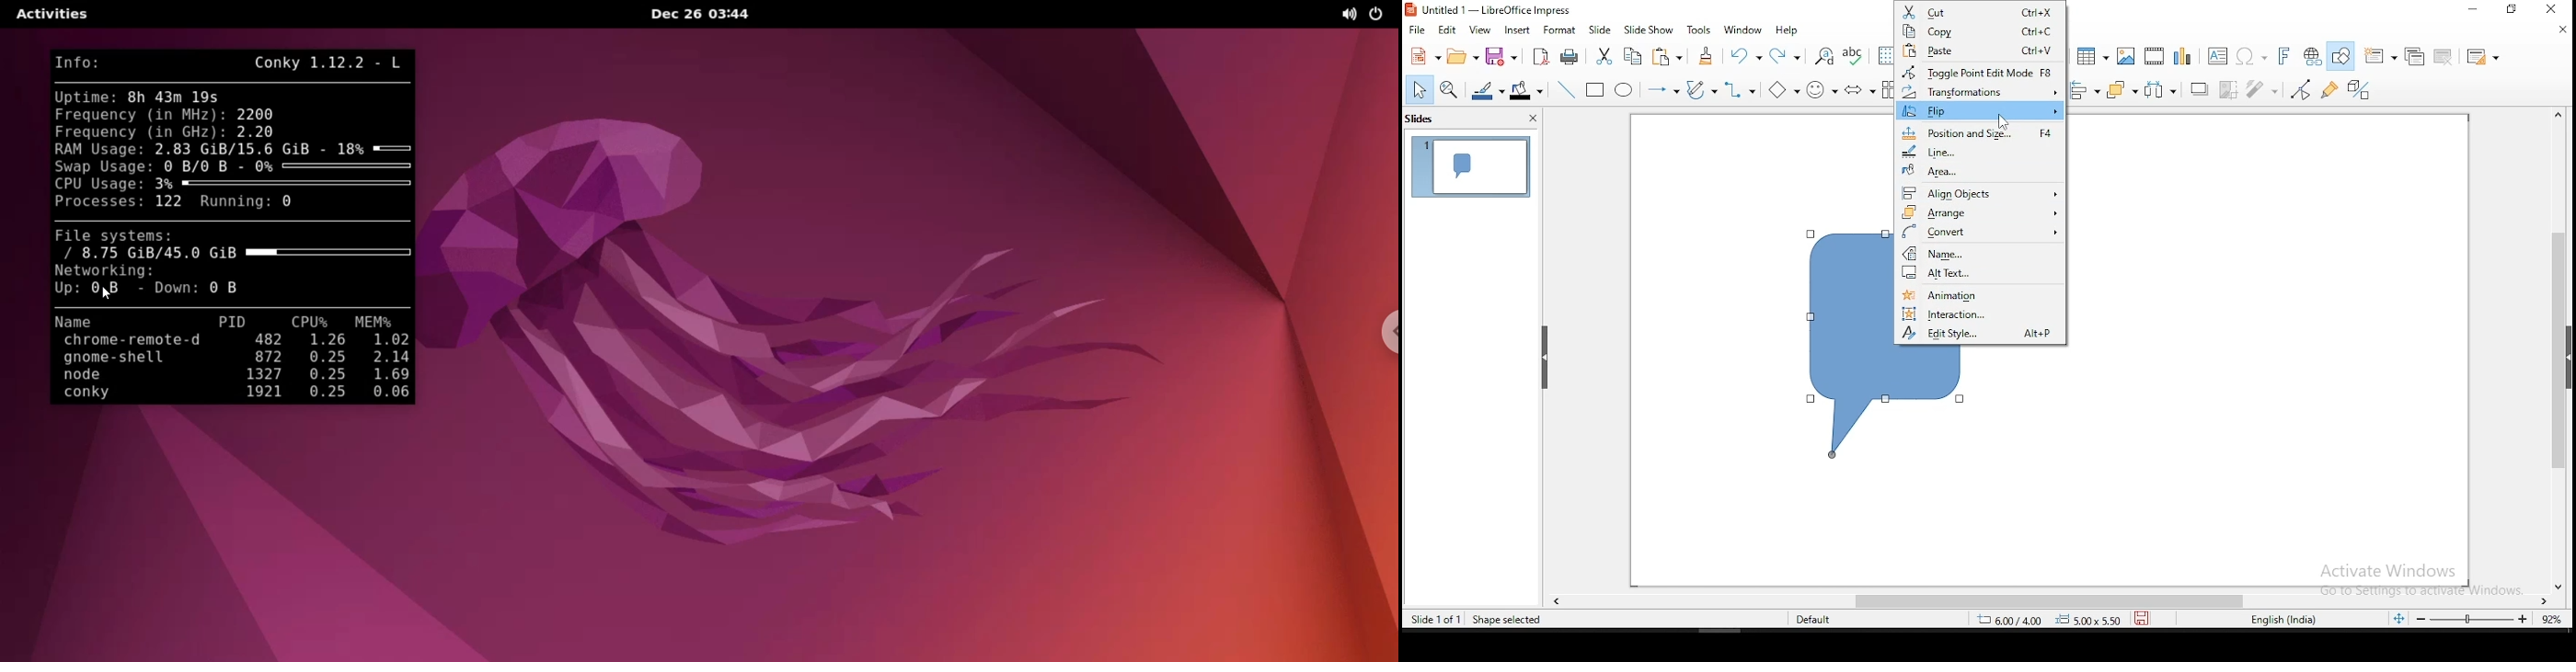  What do you see at coordinates (1567, 90) in the screenshot?
I see `line` at bounding box center [1567, 90].